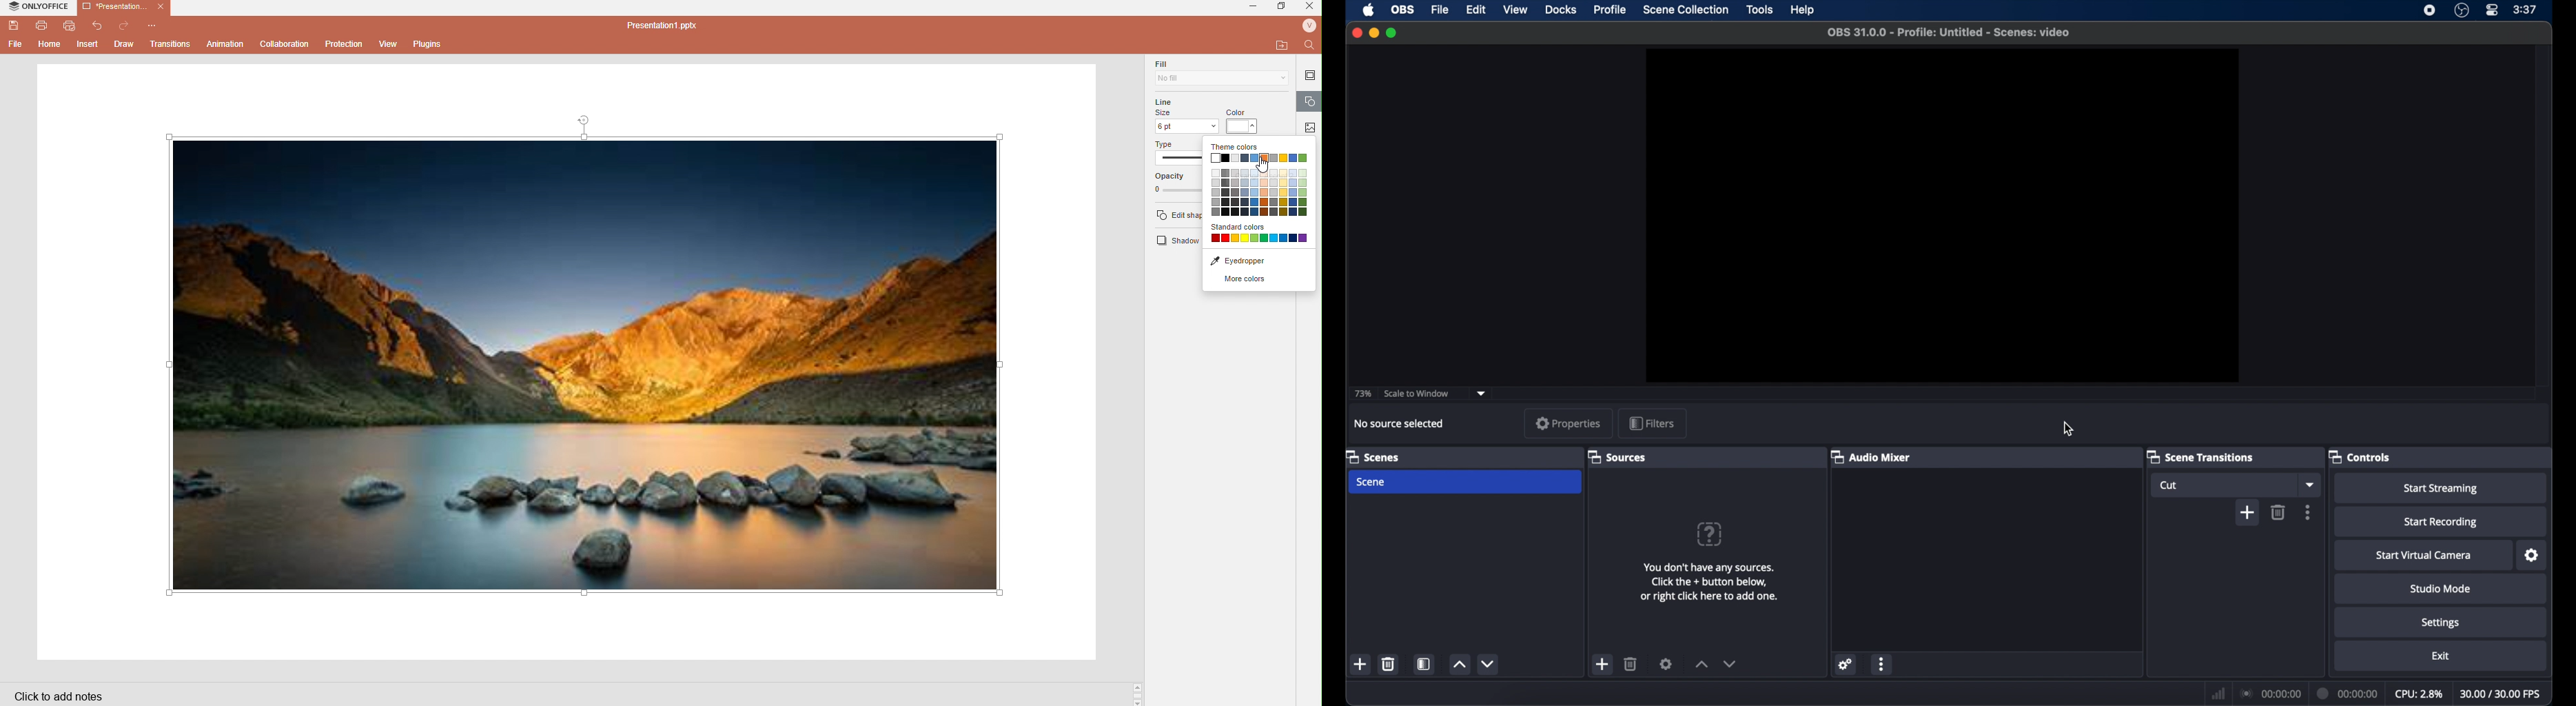 The width and height of the screenshot is (2576, 728). Describe the element at coordinates (1393, 33) in the screenshot. I see `maximize` at that location.